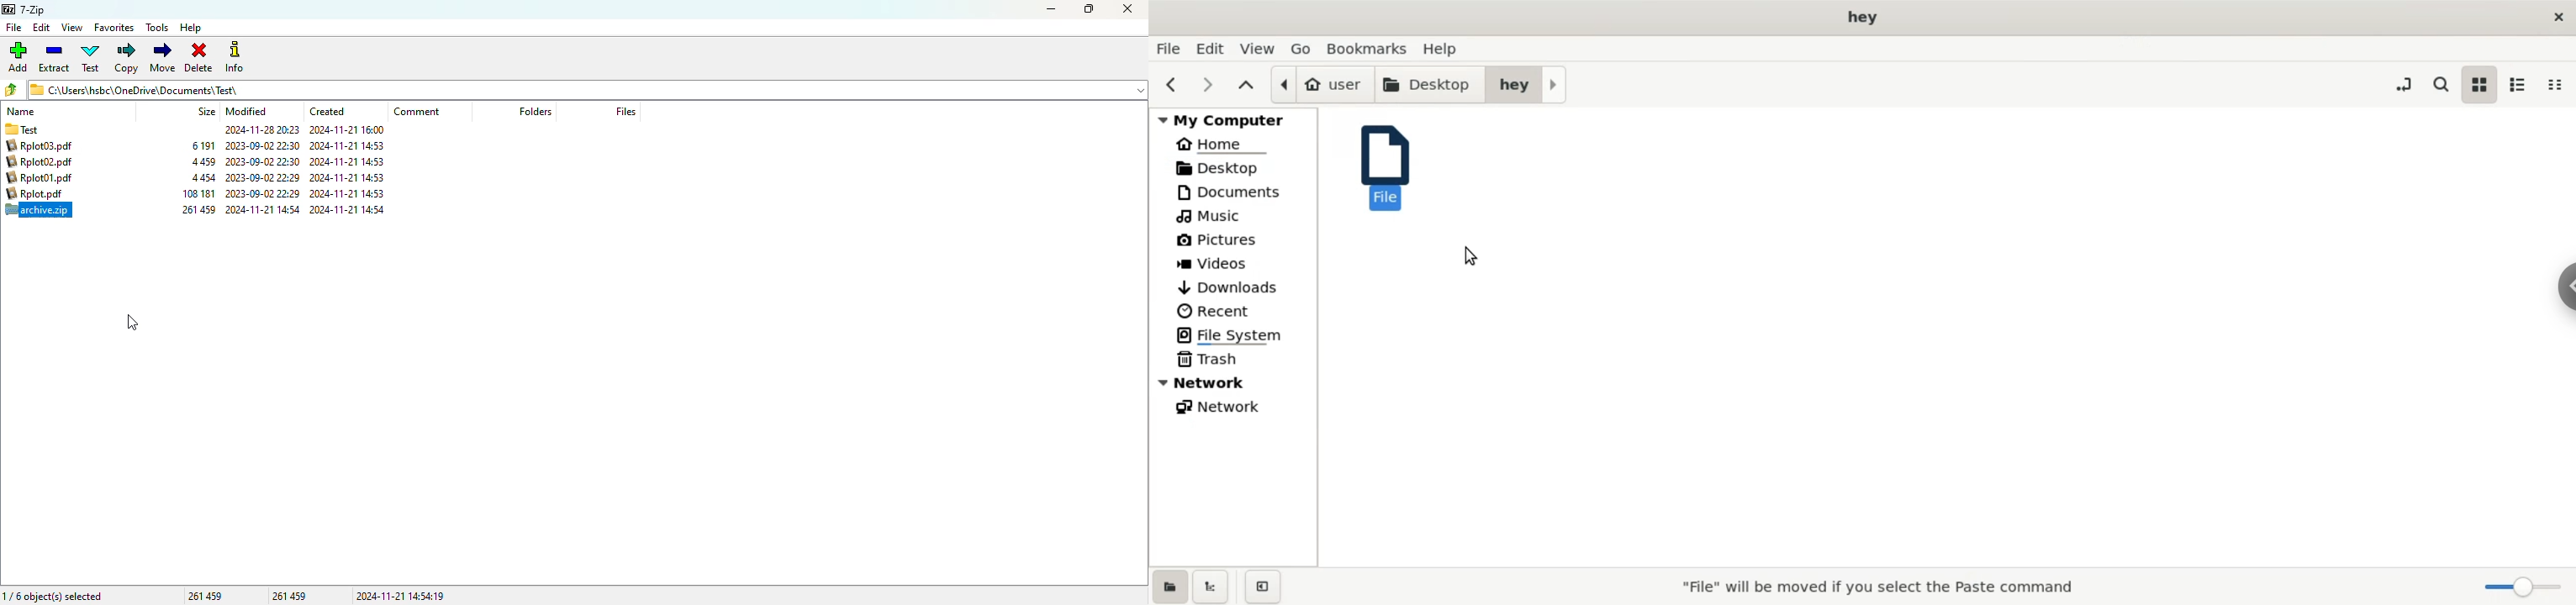 The image size is (2576, 616). Describe the element at coordinates (1860, 19) in the screenshot. I see `title` at that location.